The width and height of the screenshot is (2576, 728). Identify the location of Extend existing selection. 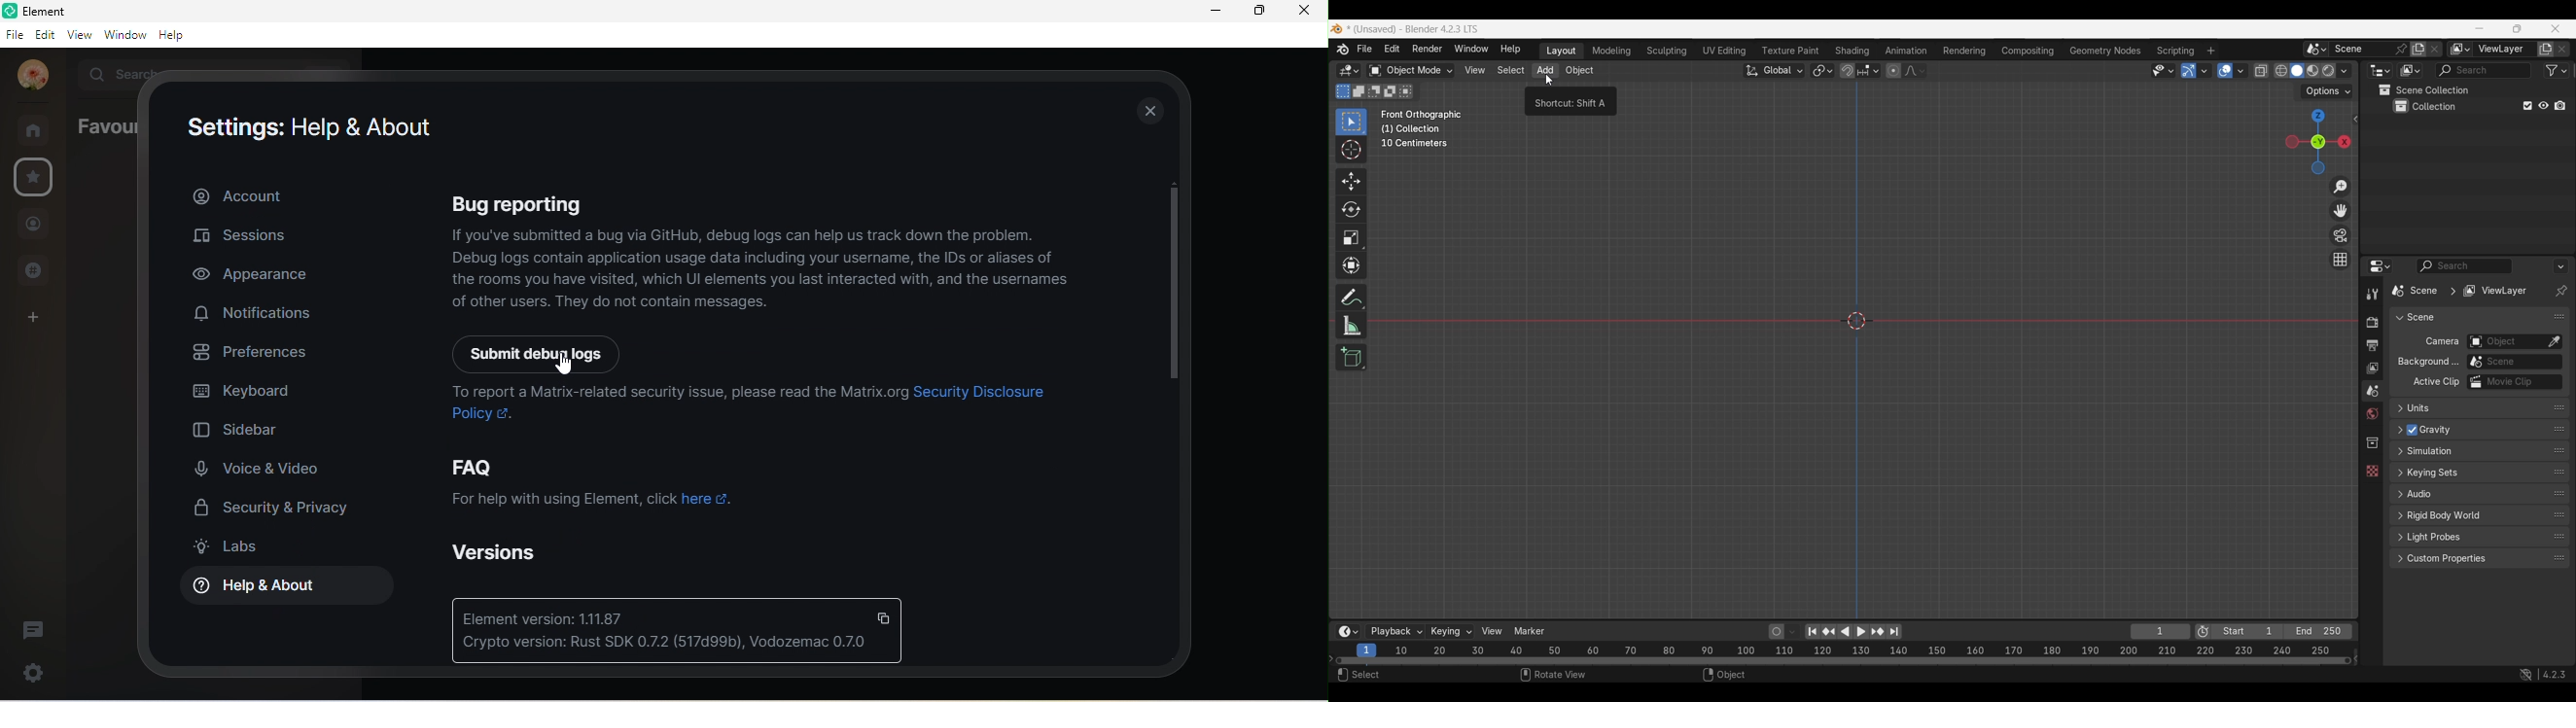
(1359, 92).